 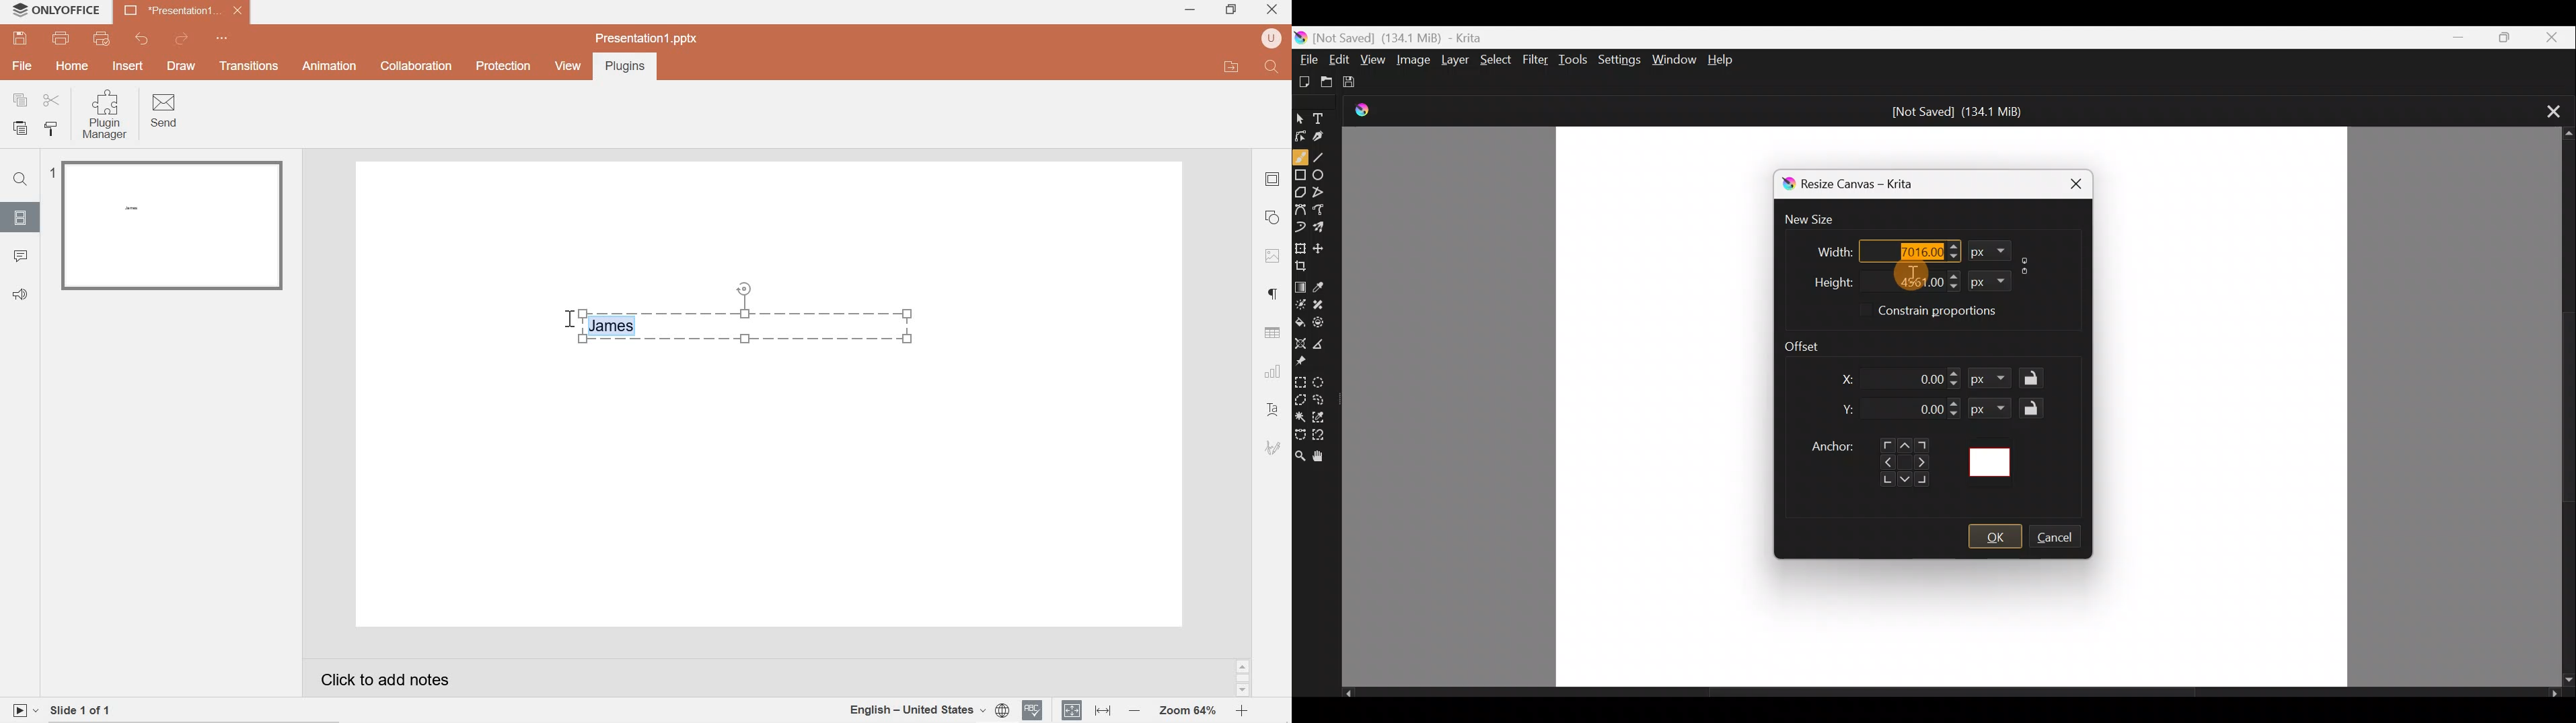 I want to click on Format, so click(x=1989, y=251).